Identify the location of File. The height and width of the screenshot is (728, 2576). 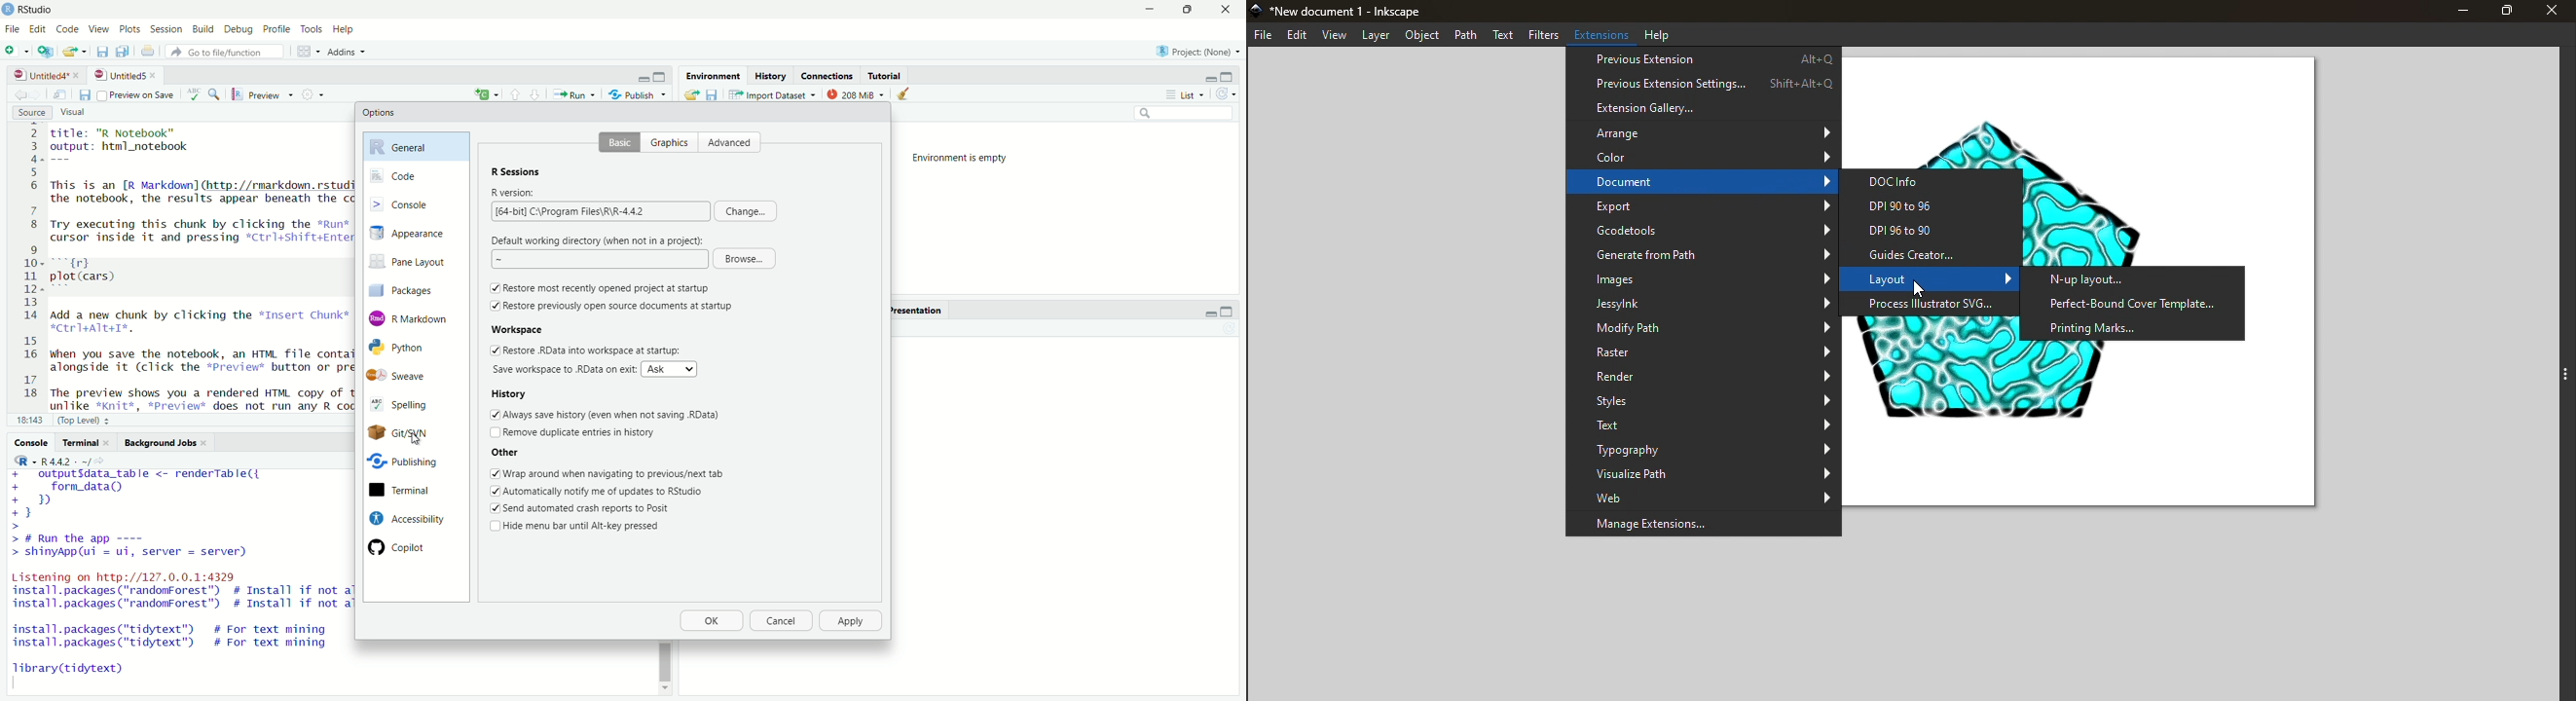
(1264, 34).